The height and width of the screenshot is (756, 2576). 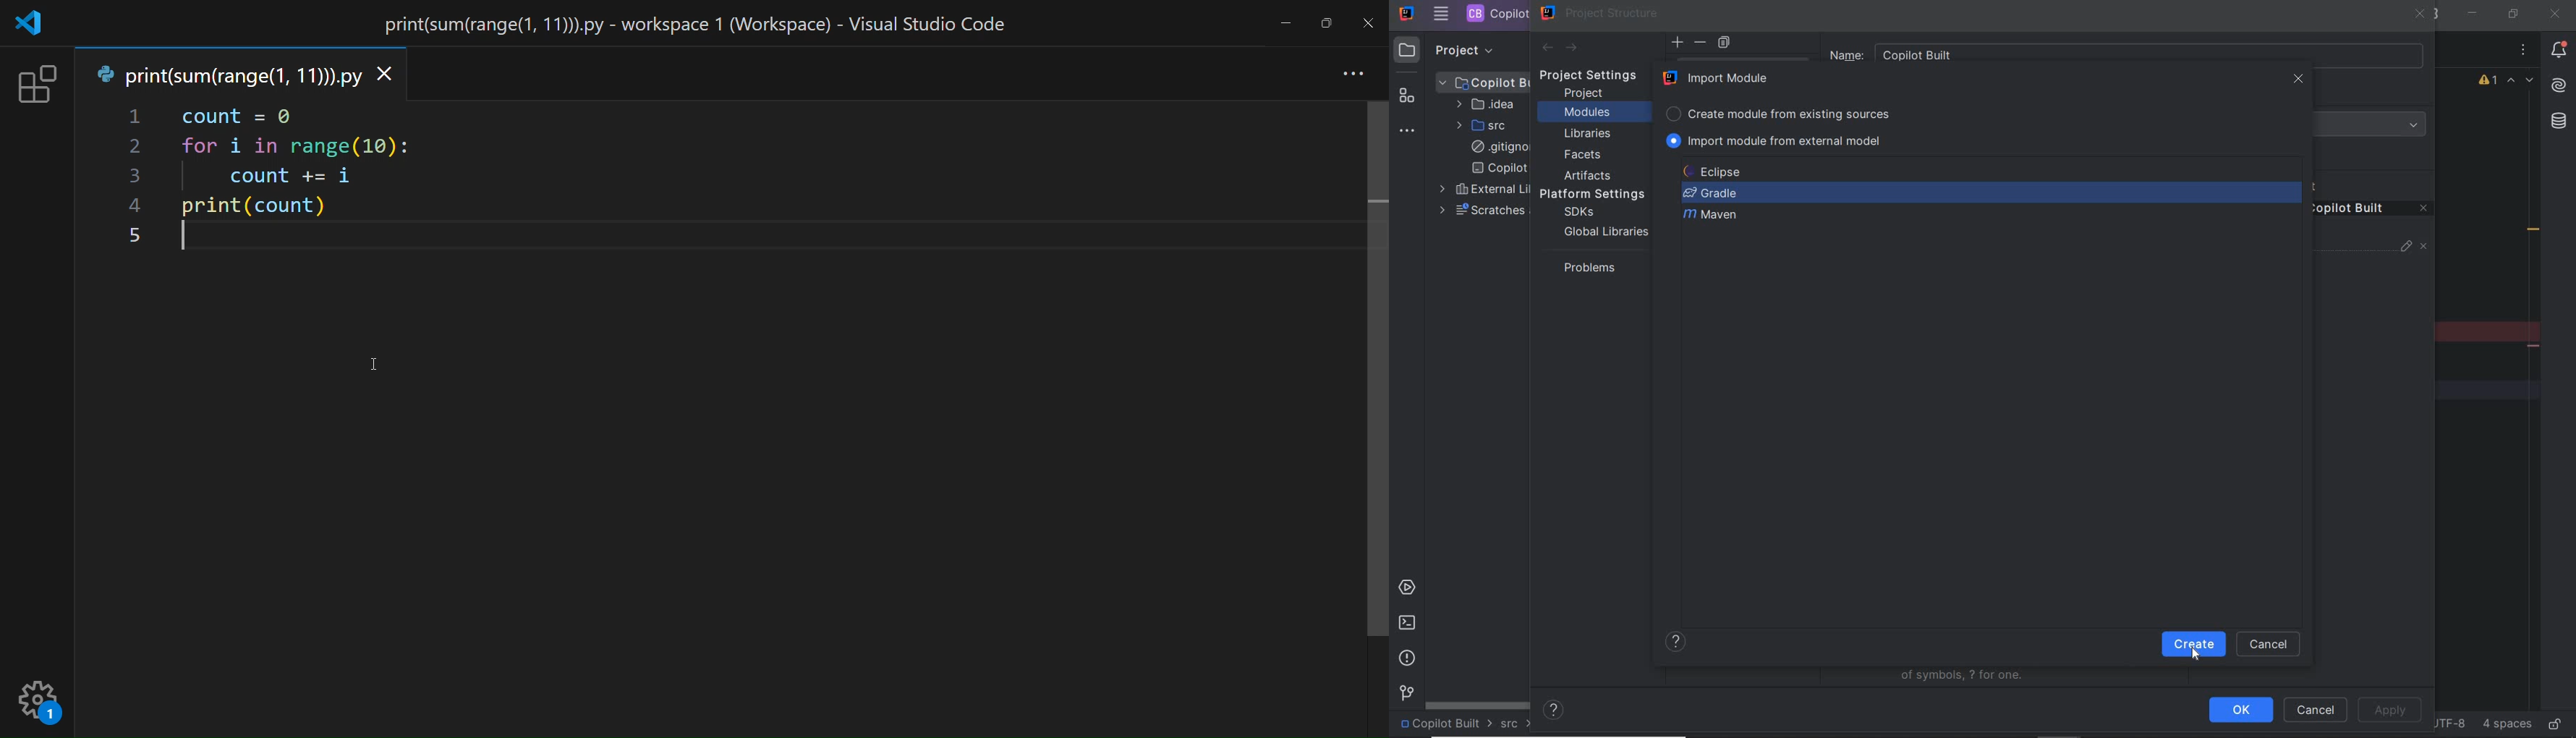 I want to click on copilot built.iml, so click(x=1499, y=168).